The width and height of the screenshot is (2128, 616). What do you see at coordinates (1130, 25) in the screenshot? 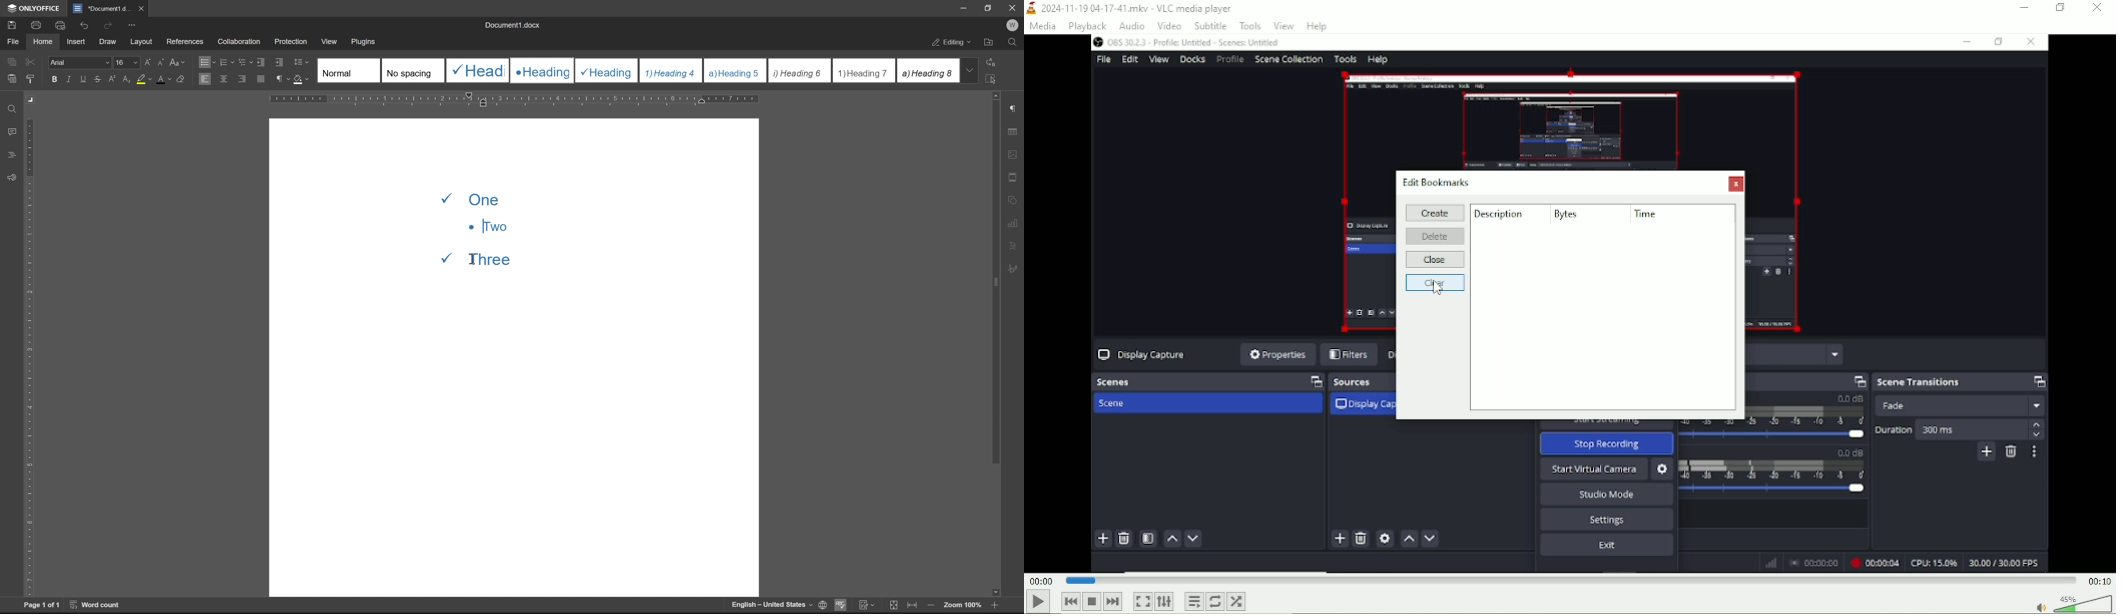
I see `Audio` at bounding box center [1130, 25].